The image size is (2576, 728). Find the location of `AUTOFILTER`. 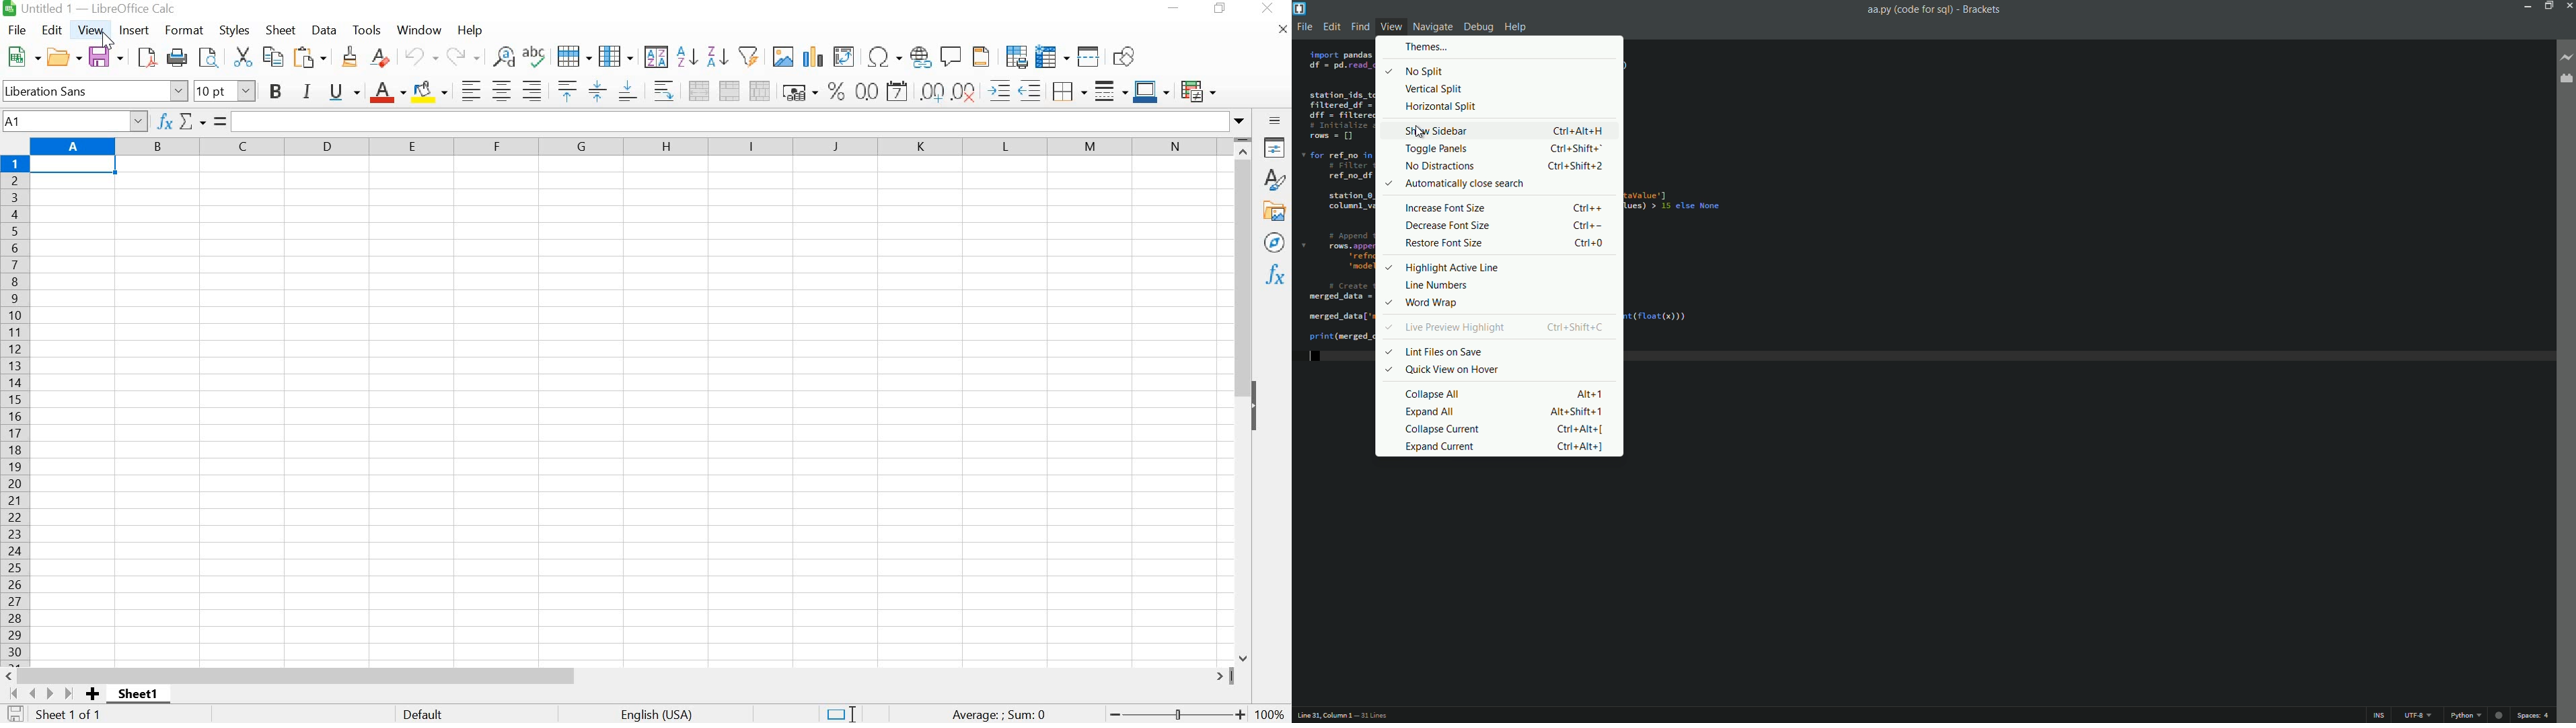

AUTOFILTER is located at coordinates (748, 55).